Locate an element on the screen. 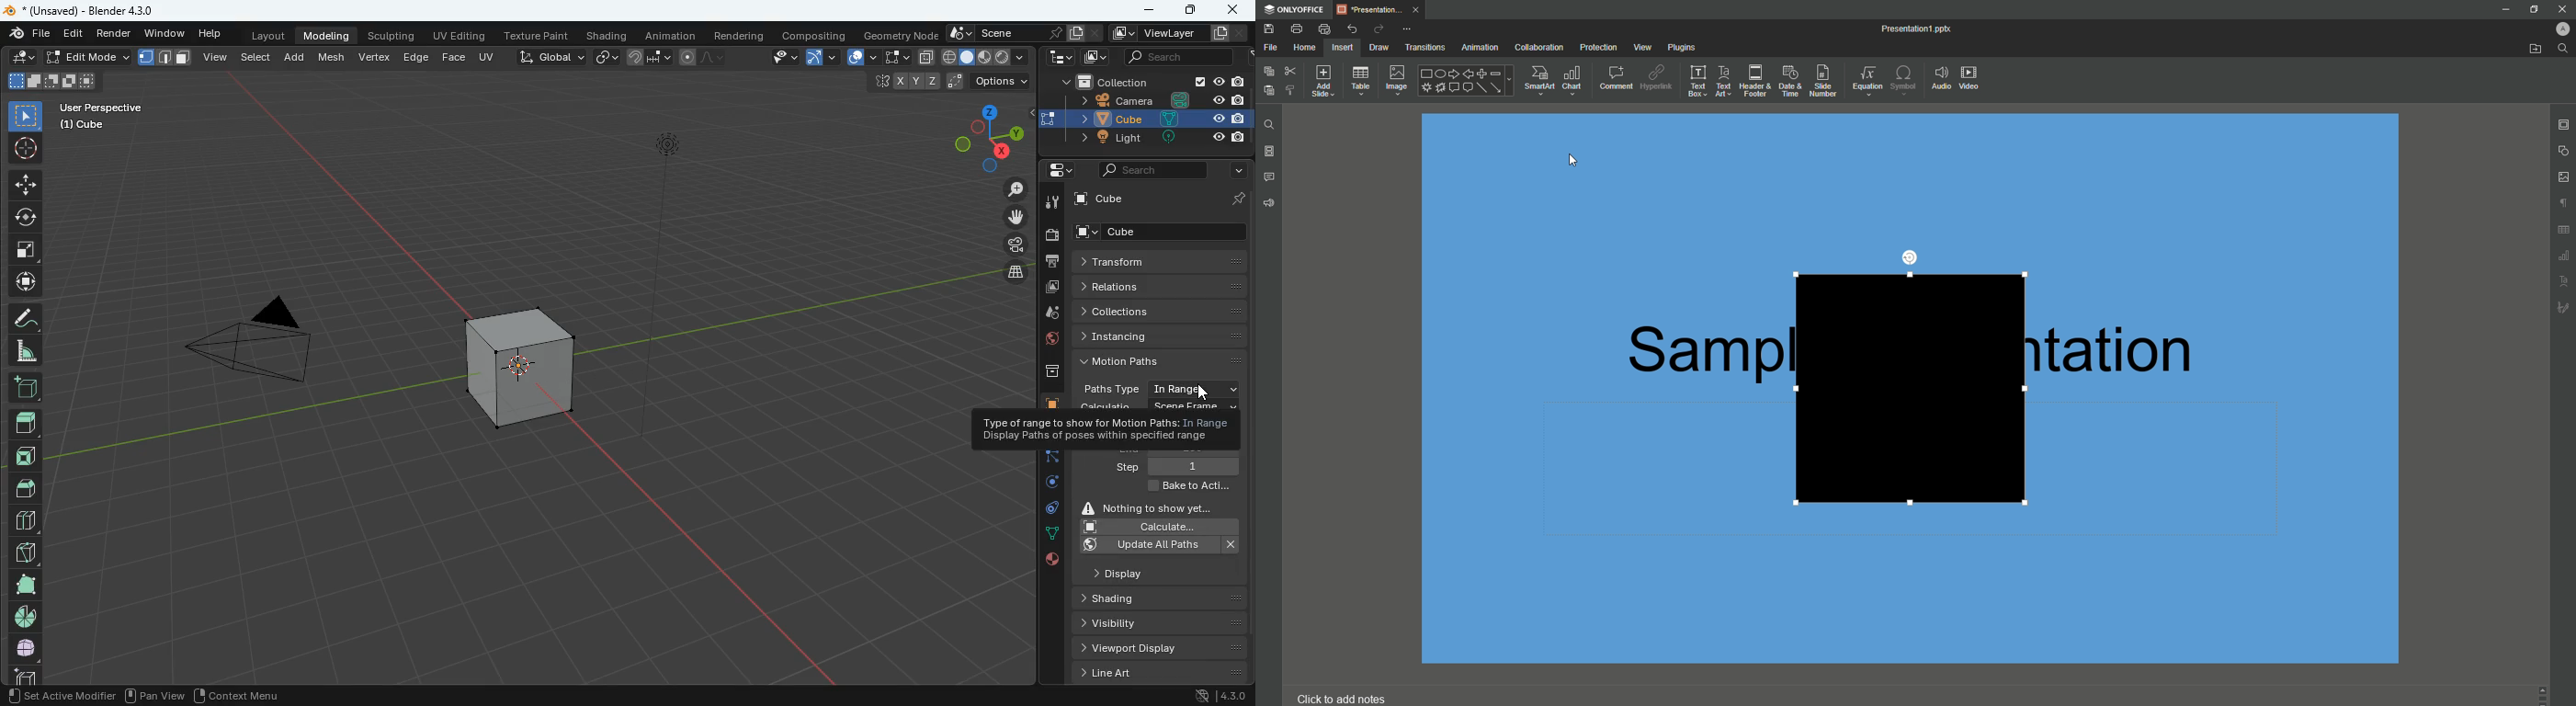 This screenshot has height=728, width=2576. Plugins is located at coordinates (1680, 45).